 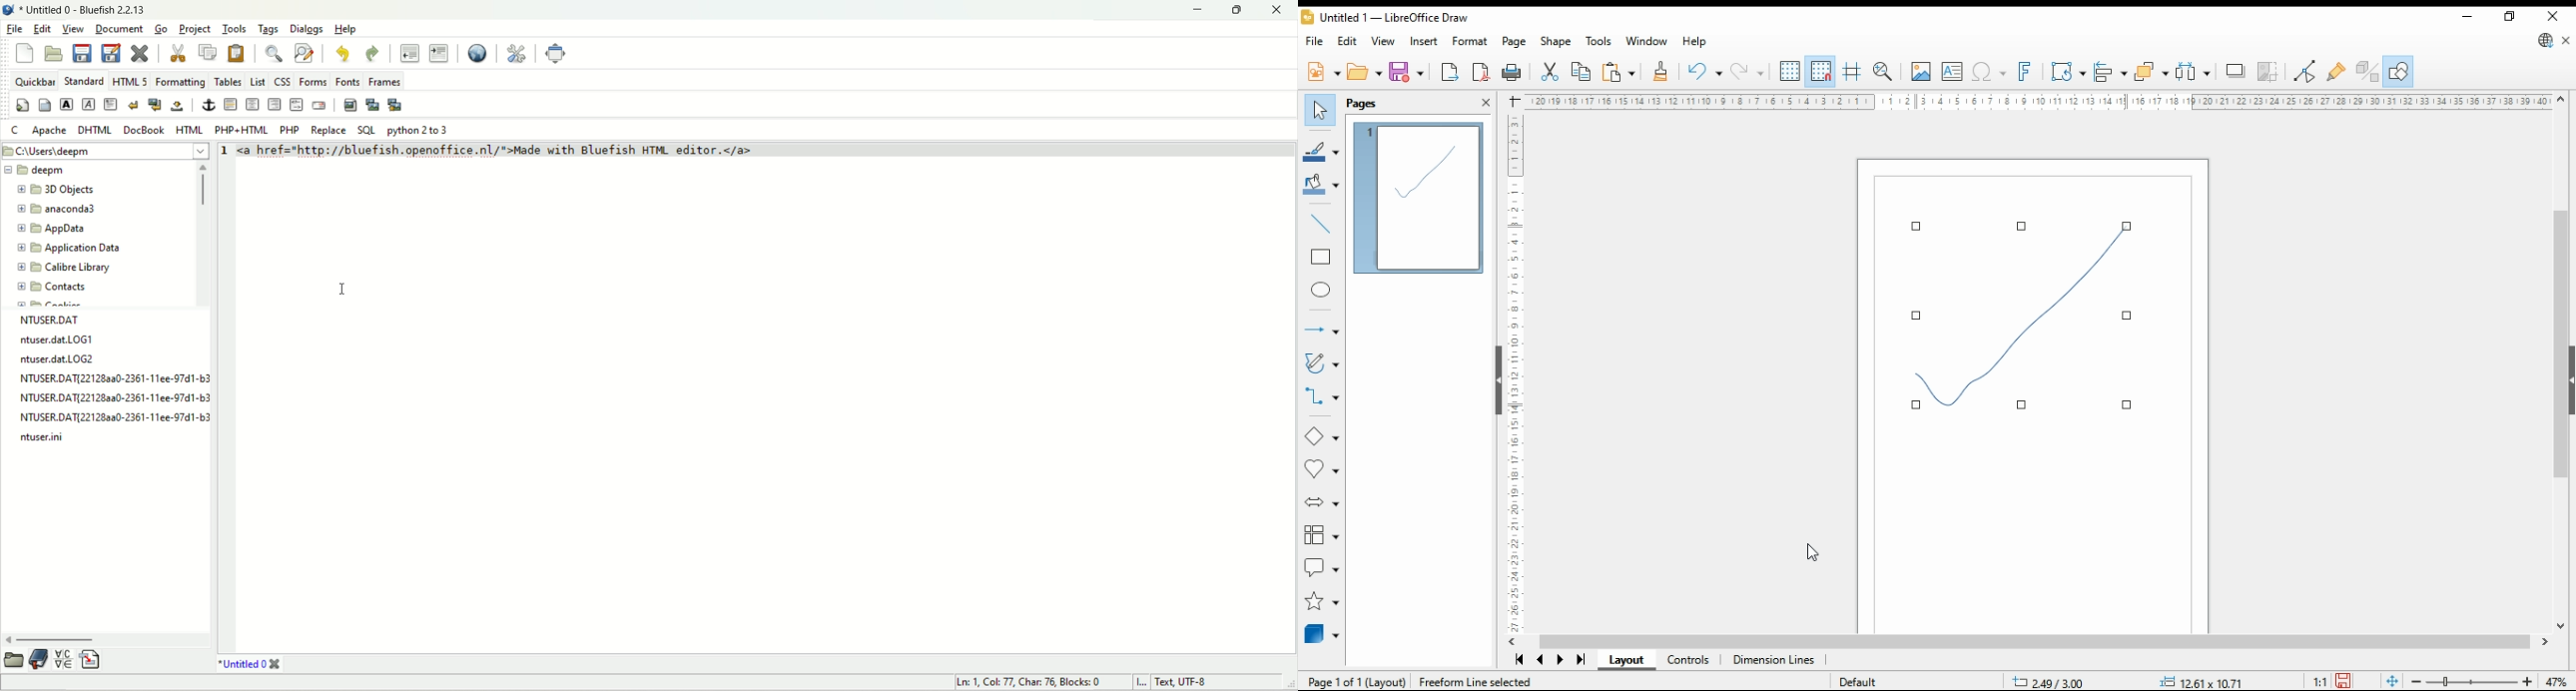 What do you see at coordinates (1583, 71) in the screenshot?
I see `copy` at bounding box center [1583, 71].